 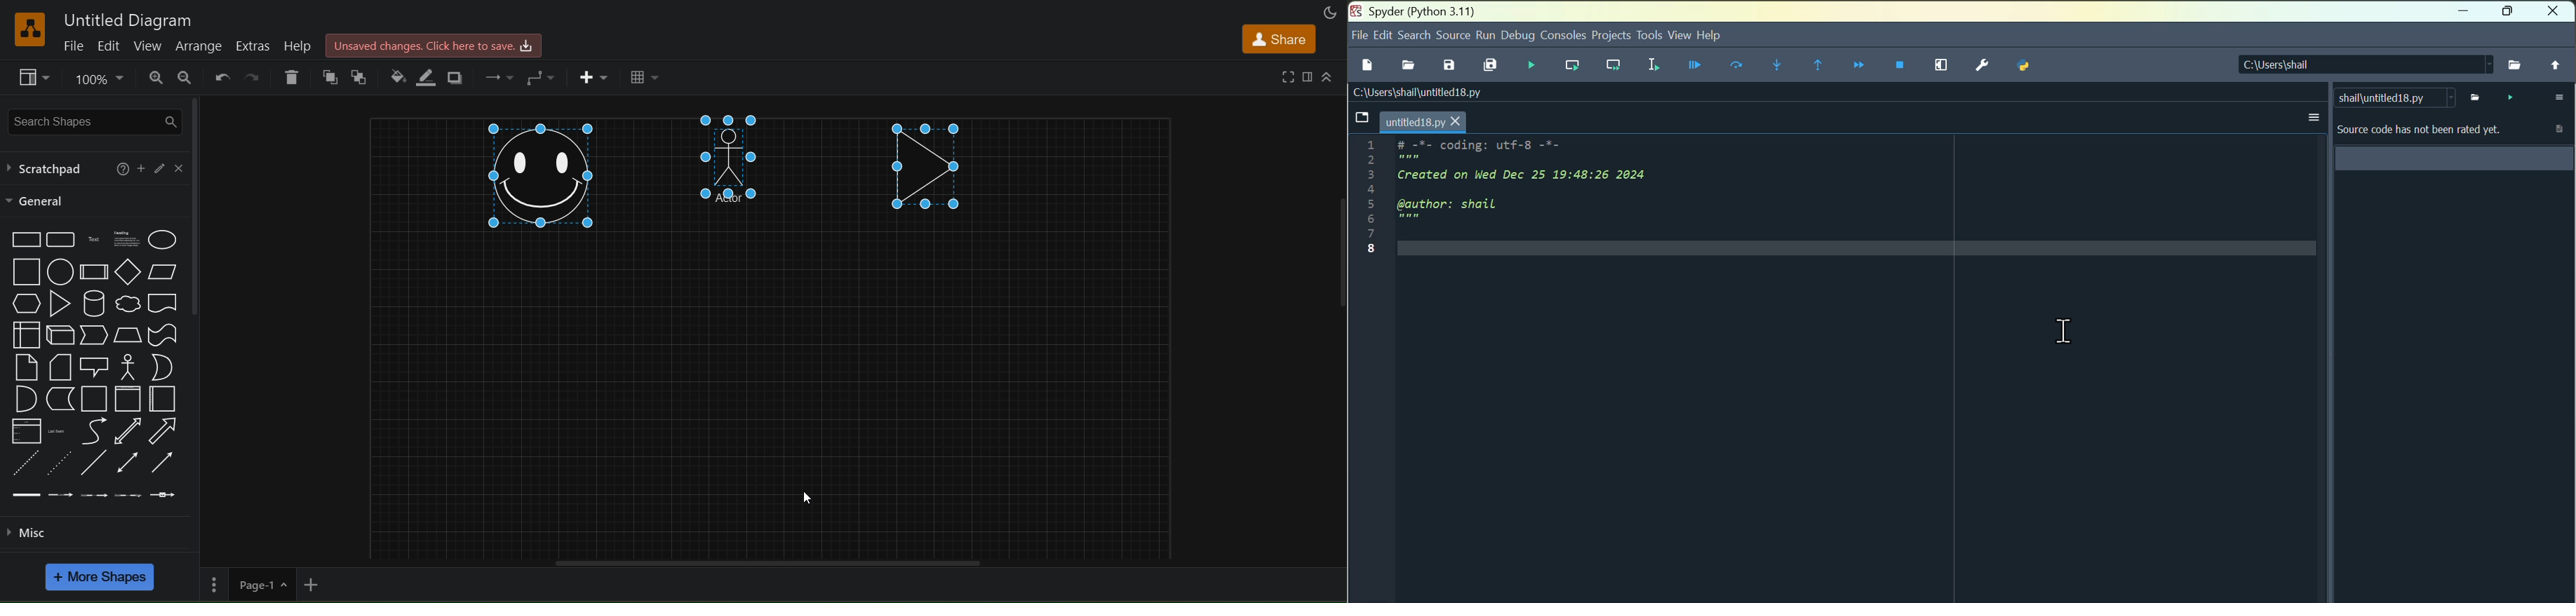 What do you see at coordinates (154, 78) in the screenshot?
I see `zoom in` at bounding box center [154, 78].